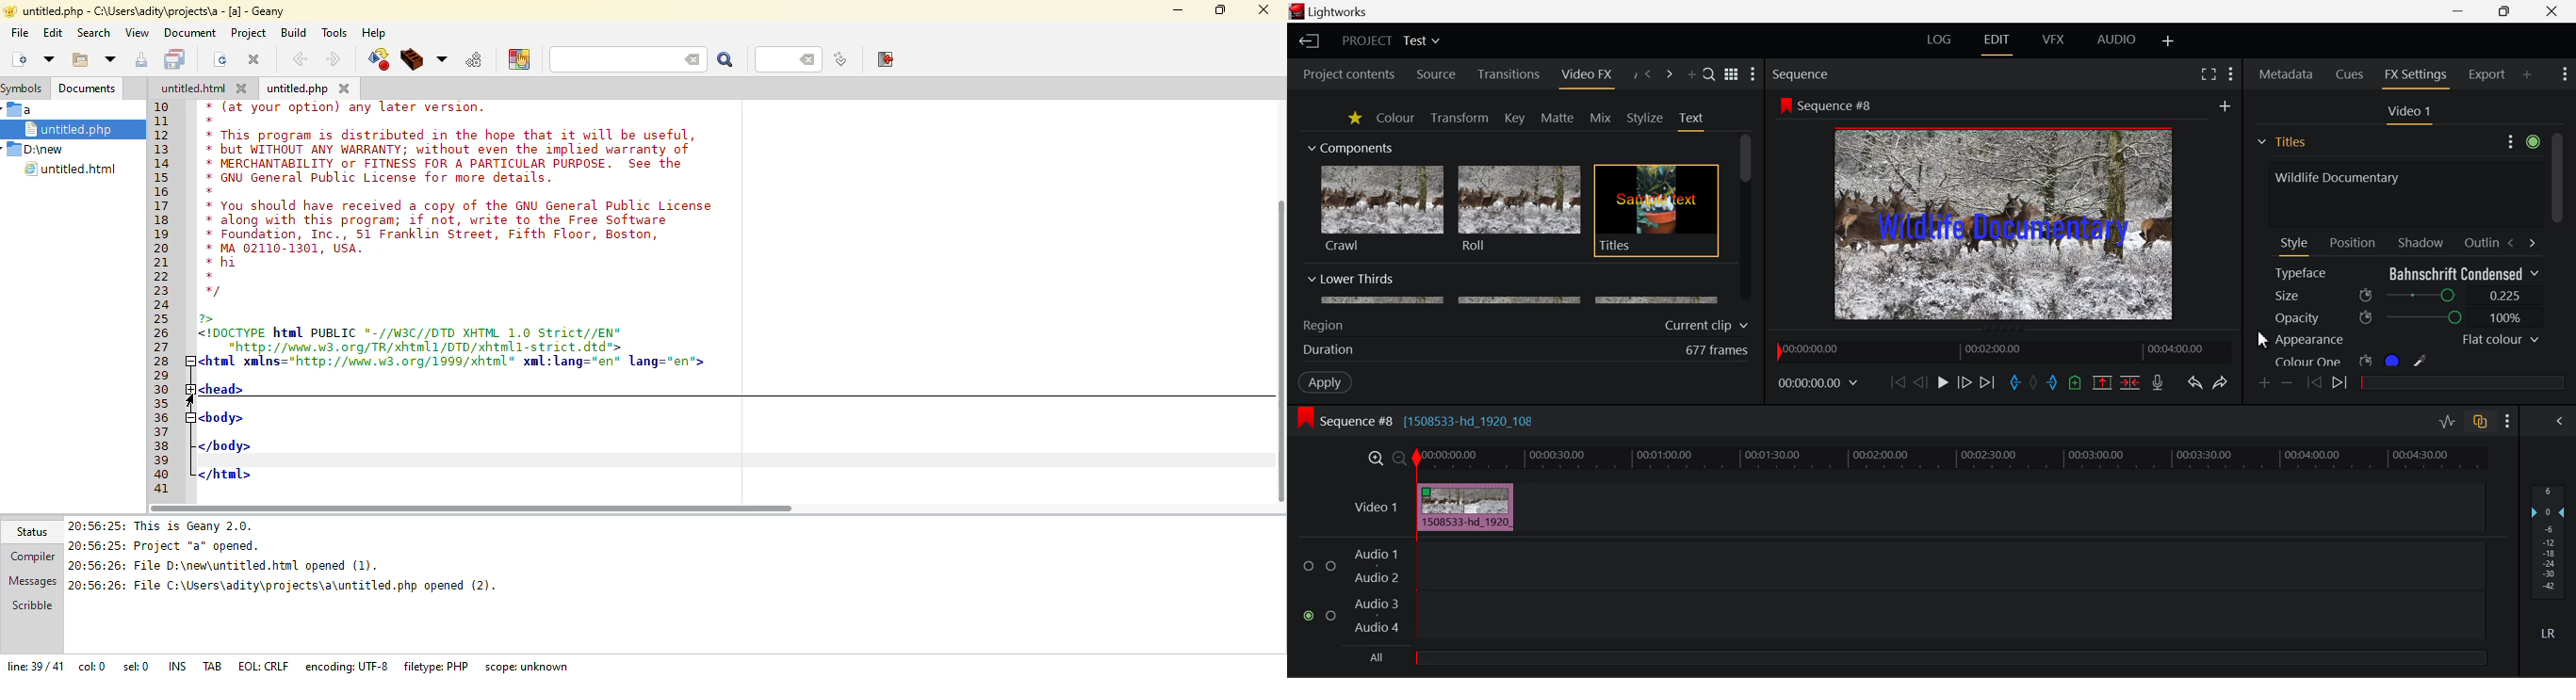 The image size is (2576, 700). What do you see at coordinates (2409, 294) in the screenshot?
I see `Size` at bounding box center [2409, 294].